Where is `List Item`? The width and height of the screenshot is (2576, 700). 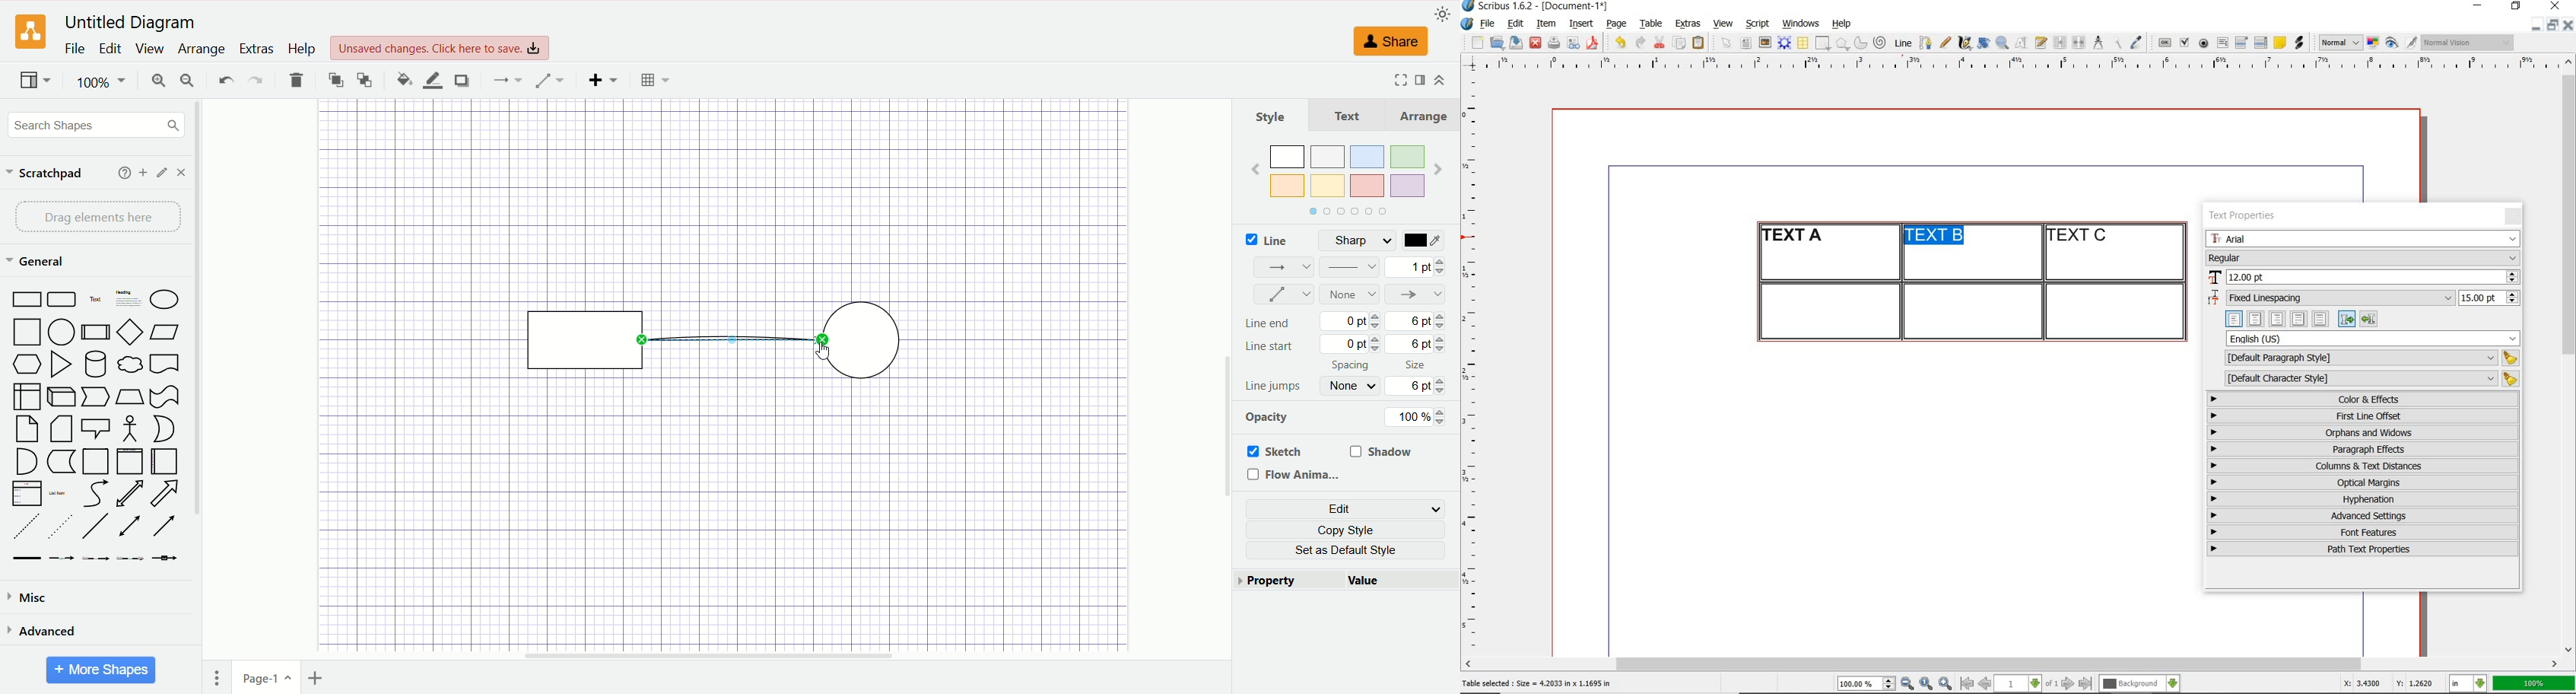
List Item is located at coordinates (59, 494).